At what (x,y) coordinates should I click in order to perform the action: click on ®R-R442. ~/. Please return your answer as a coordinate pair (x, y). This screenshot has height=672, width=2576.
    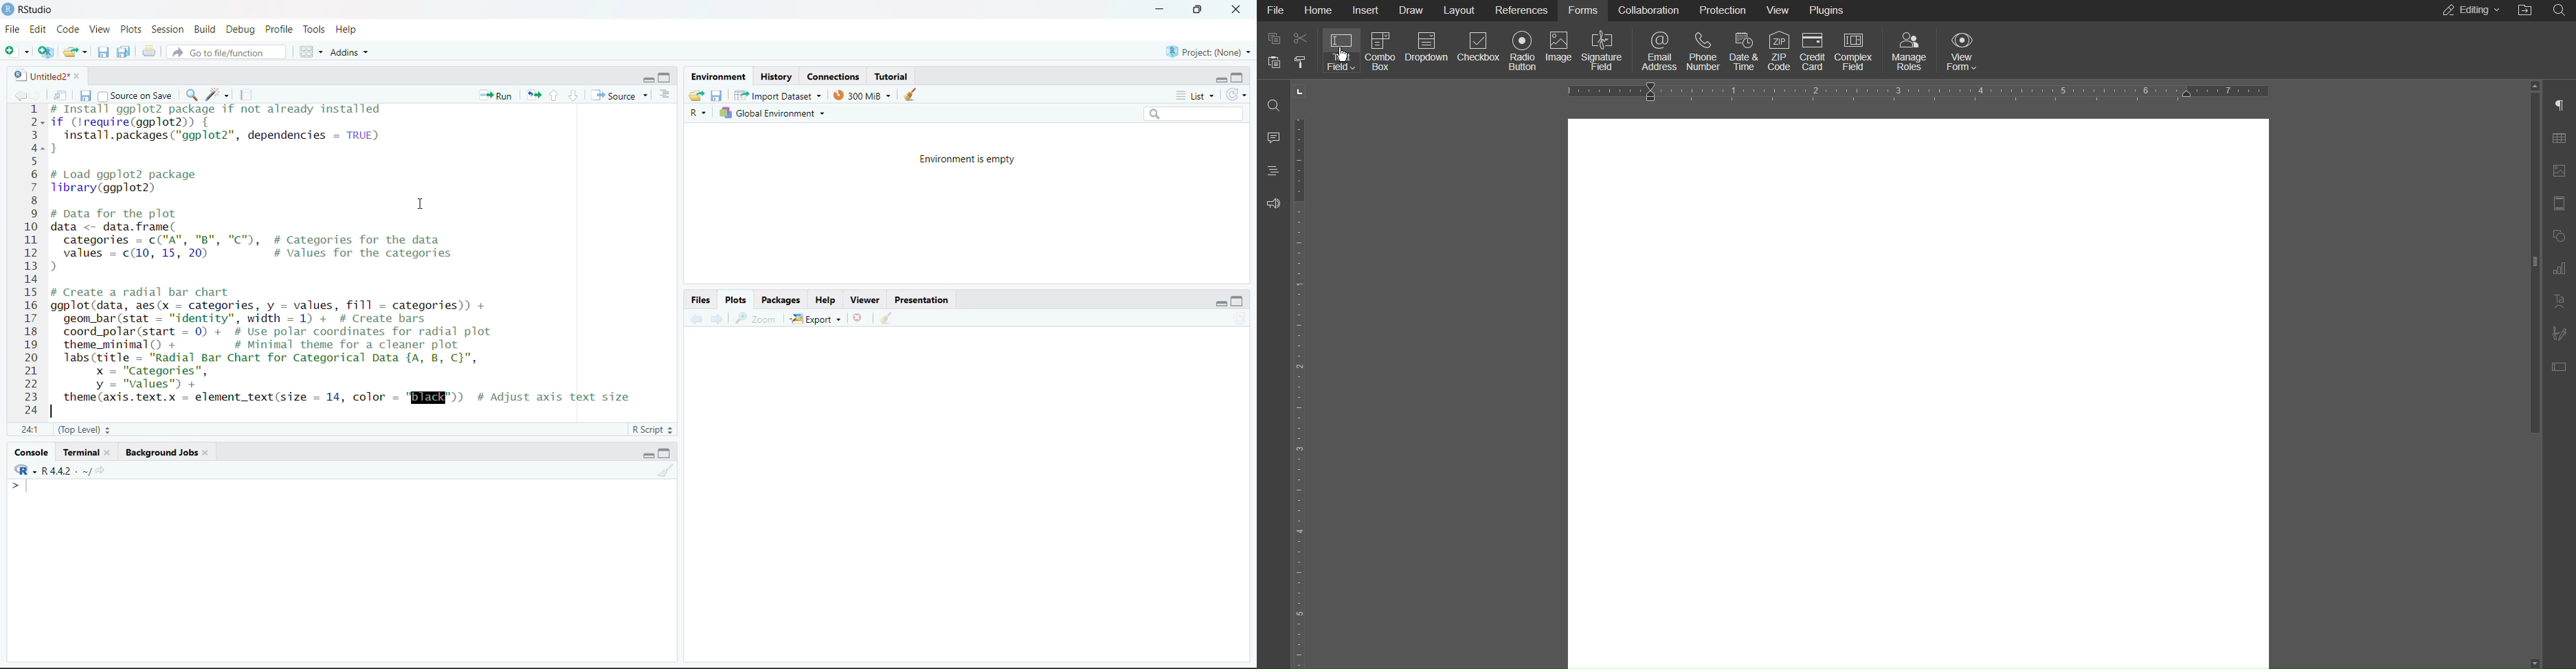
    Looking at the image, I should click on (57, 471).